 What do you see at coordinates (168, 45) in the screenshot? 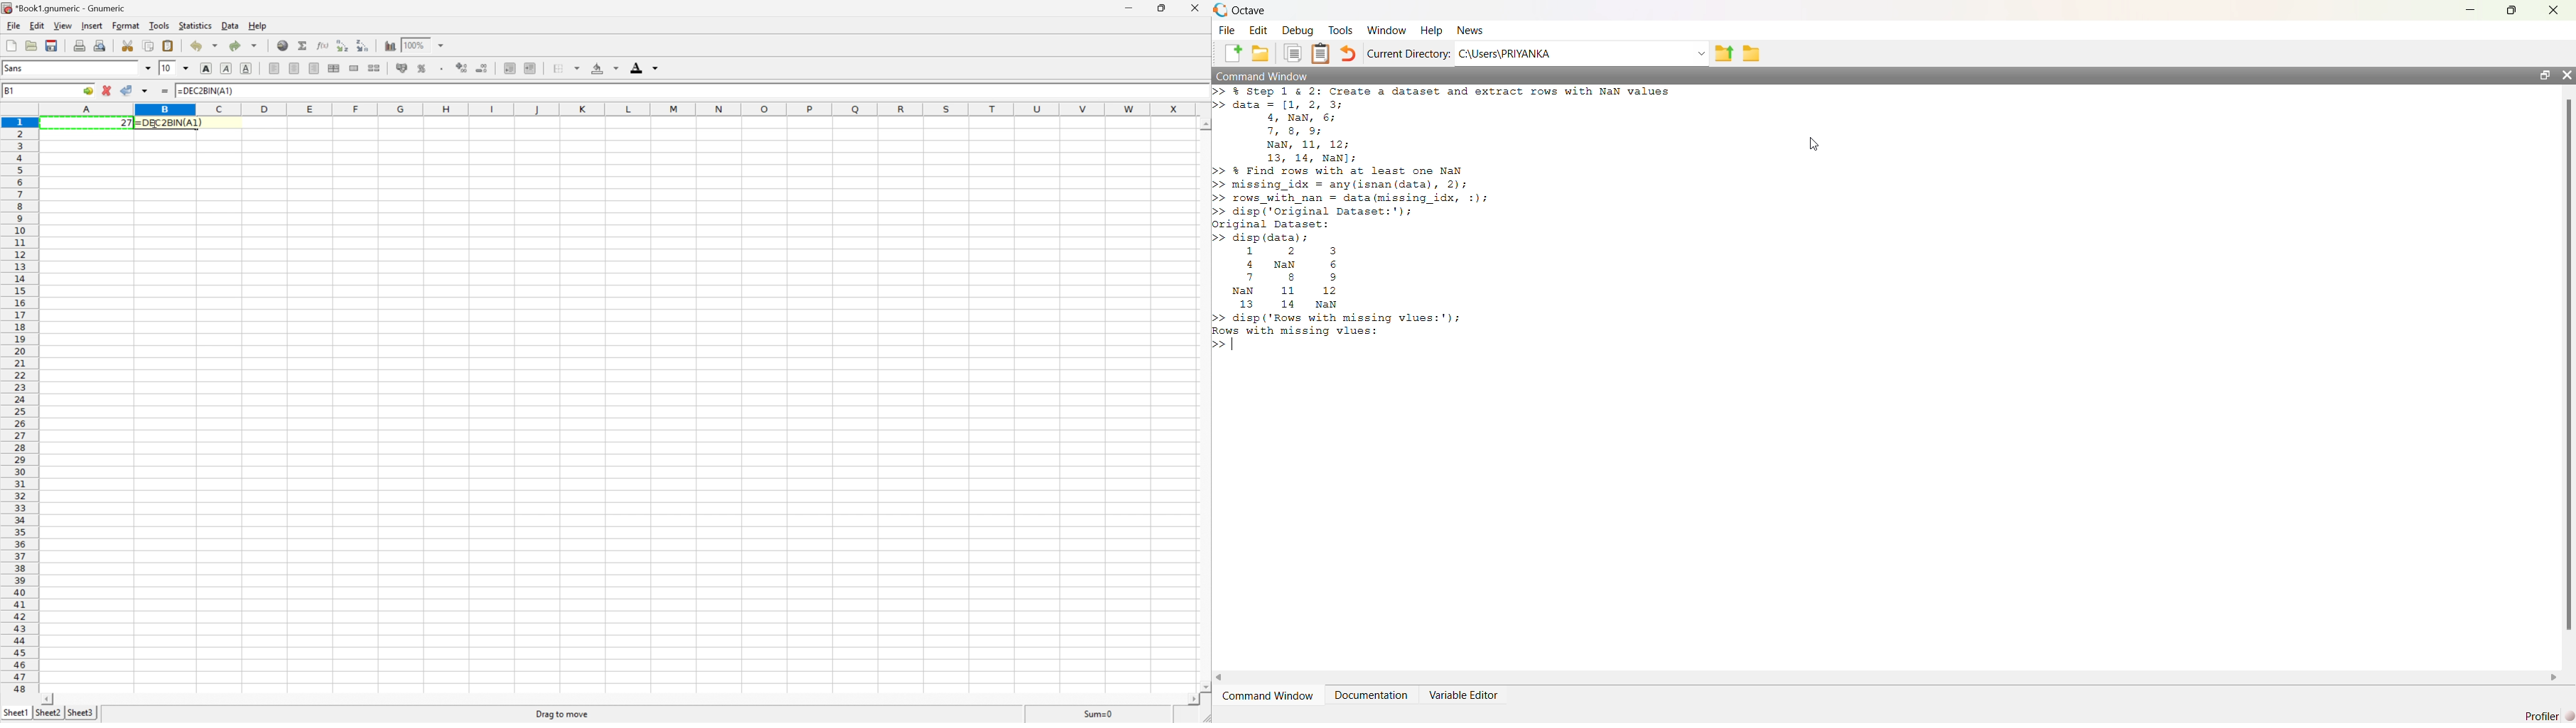
I see `Paste clipboard` at bounding box center [168, 45].